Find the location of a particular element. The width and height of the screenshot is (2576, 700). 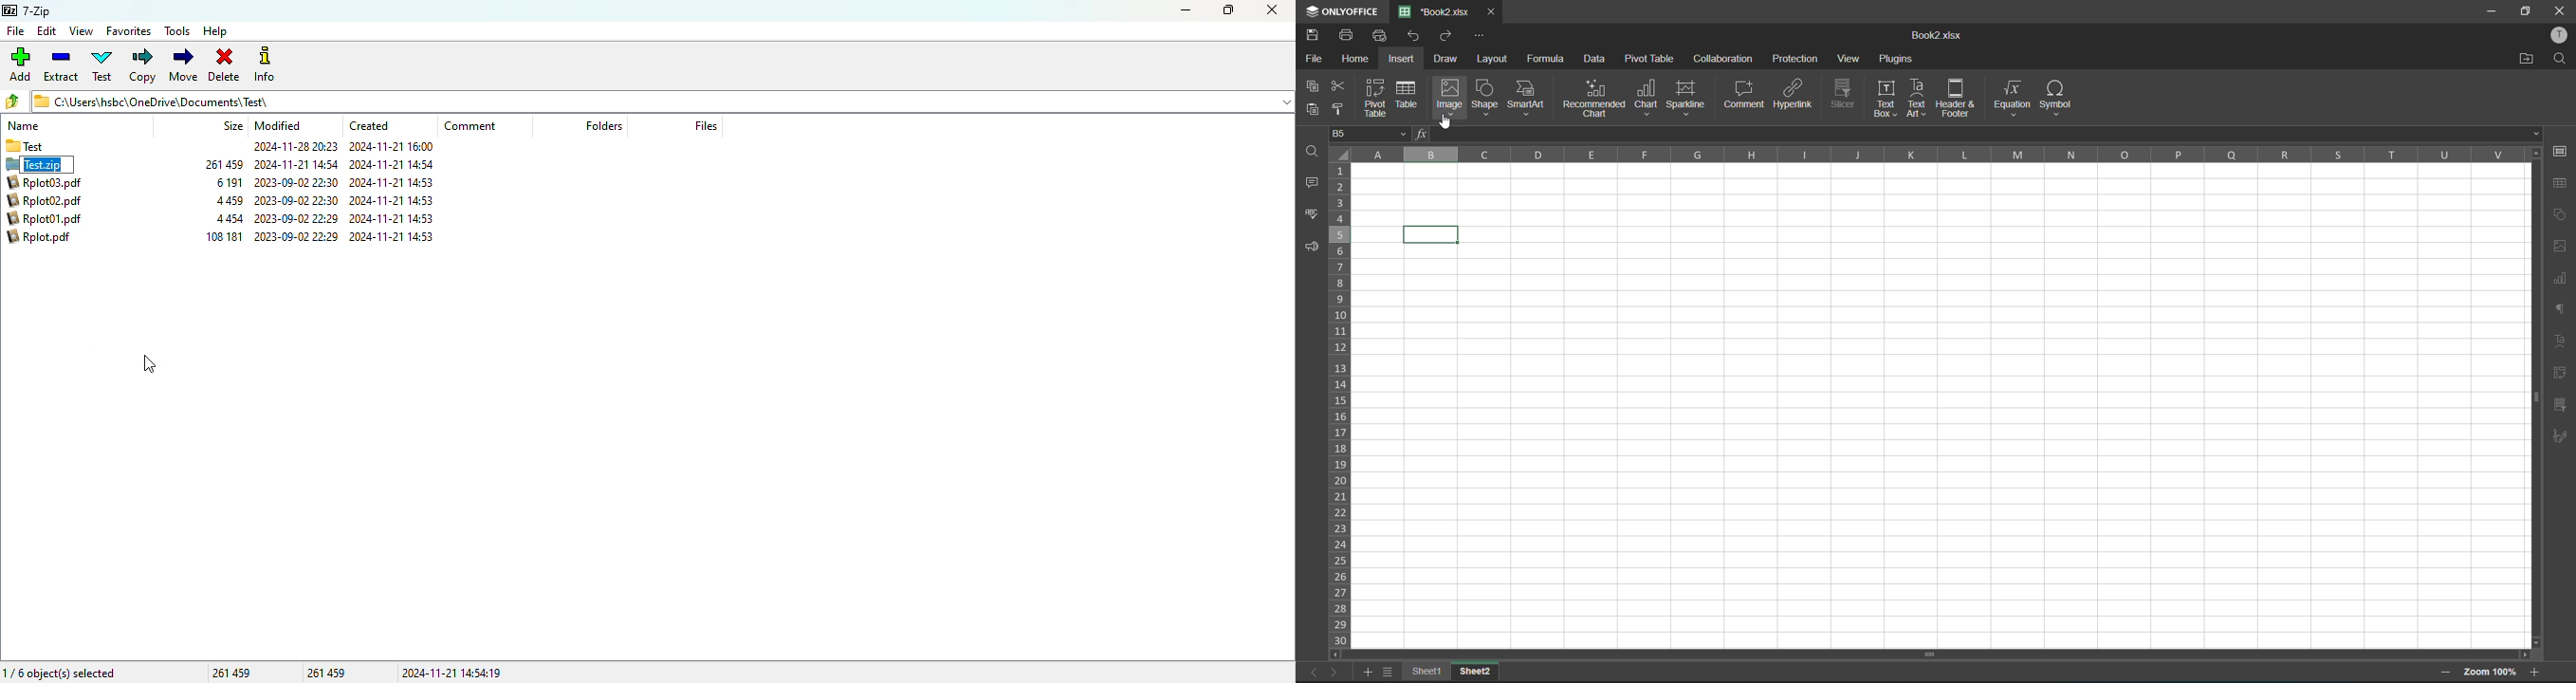

previous is located at coordinates (1310, 672).